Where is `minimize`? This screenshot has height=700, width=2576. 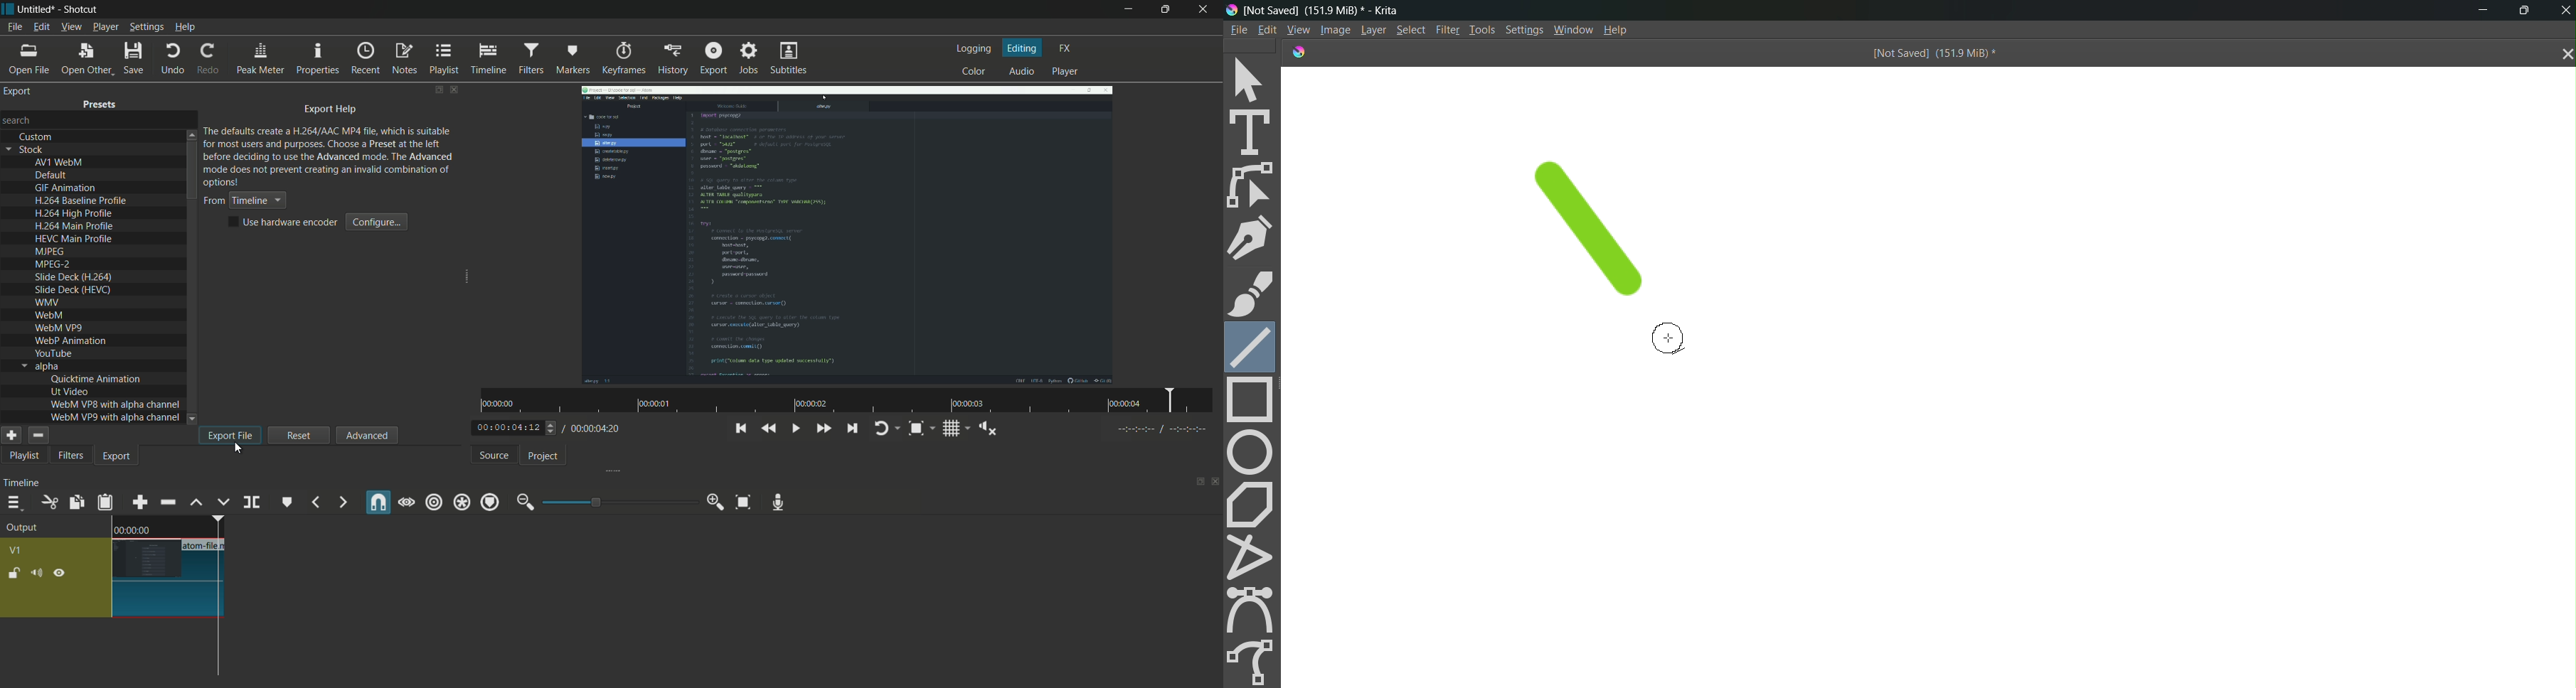
minimize is located at coordinates (2478, 11).